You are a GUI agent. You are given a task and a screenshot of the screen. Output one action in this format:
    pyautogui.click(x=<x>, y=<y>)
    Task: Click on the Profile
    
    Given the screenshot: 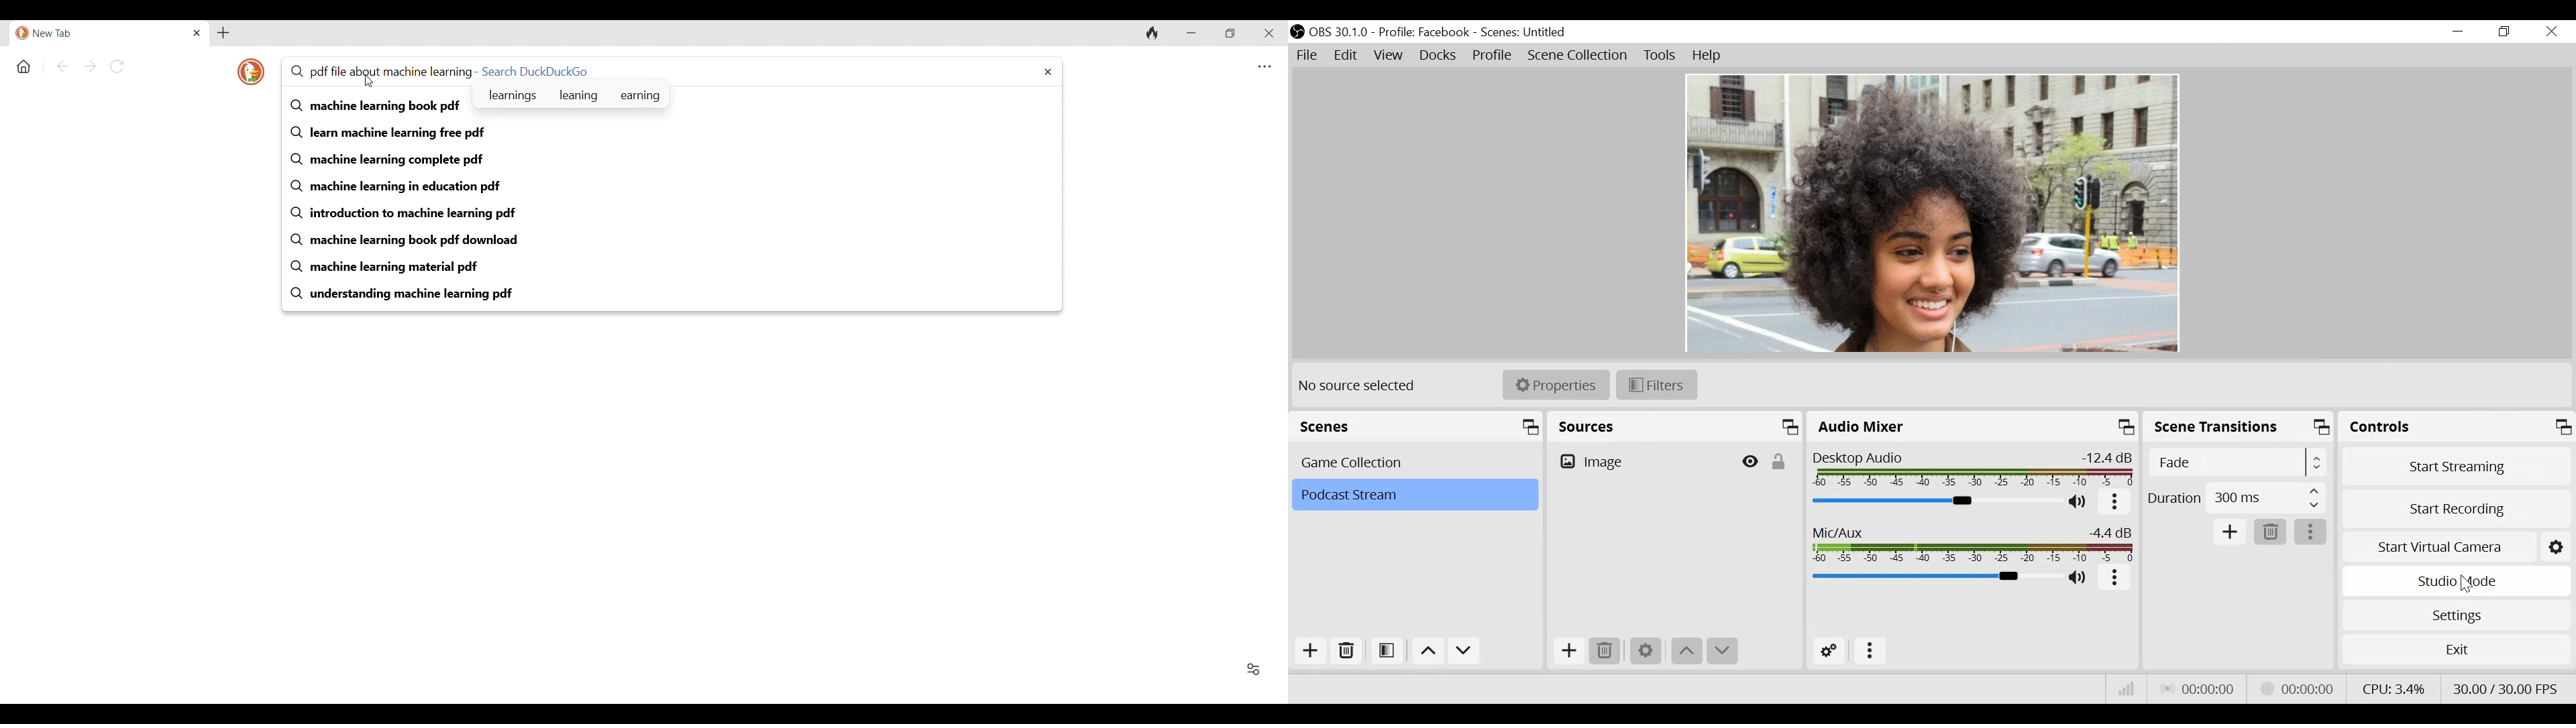 What is the action you would take?
    pyautogui.click(x=1492, y=56)
    